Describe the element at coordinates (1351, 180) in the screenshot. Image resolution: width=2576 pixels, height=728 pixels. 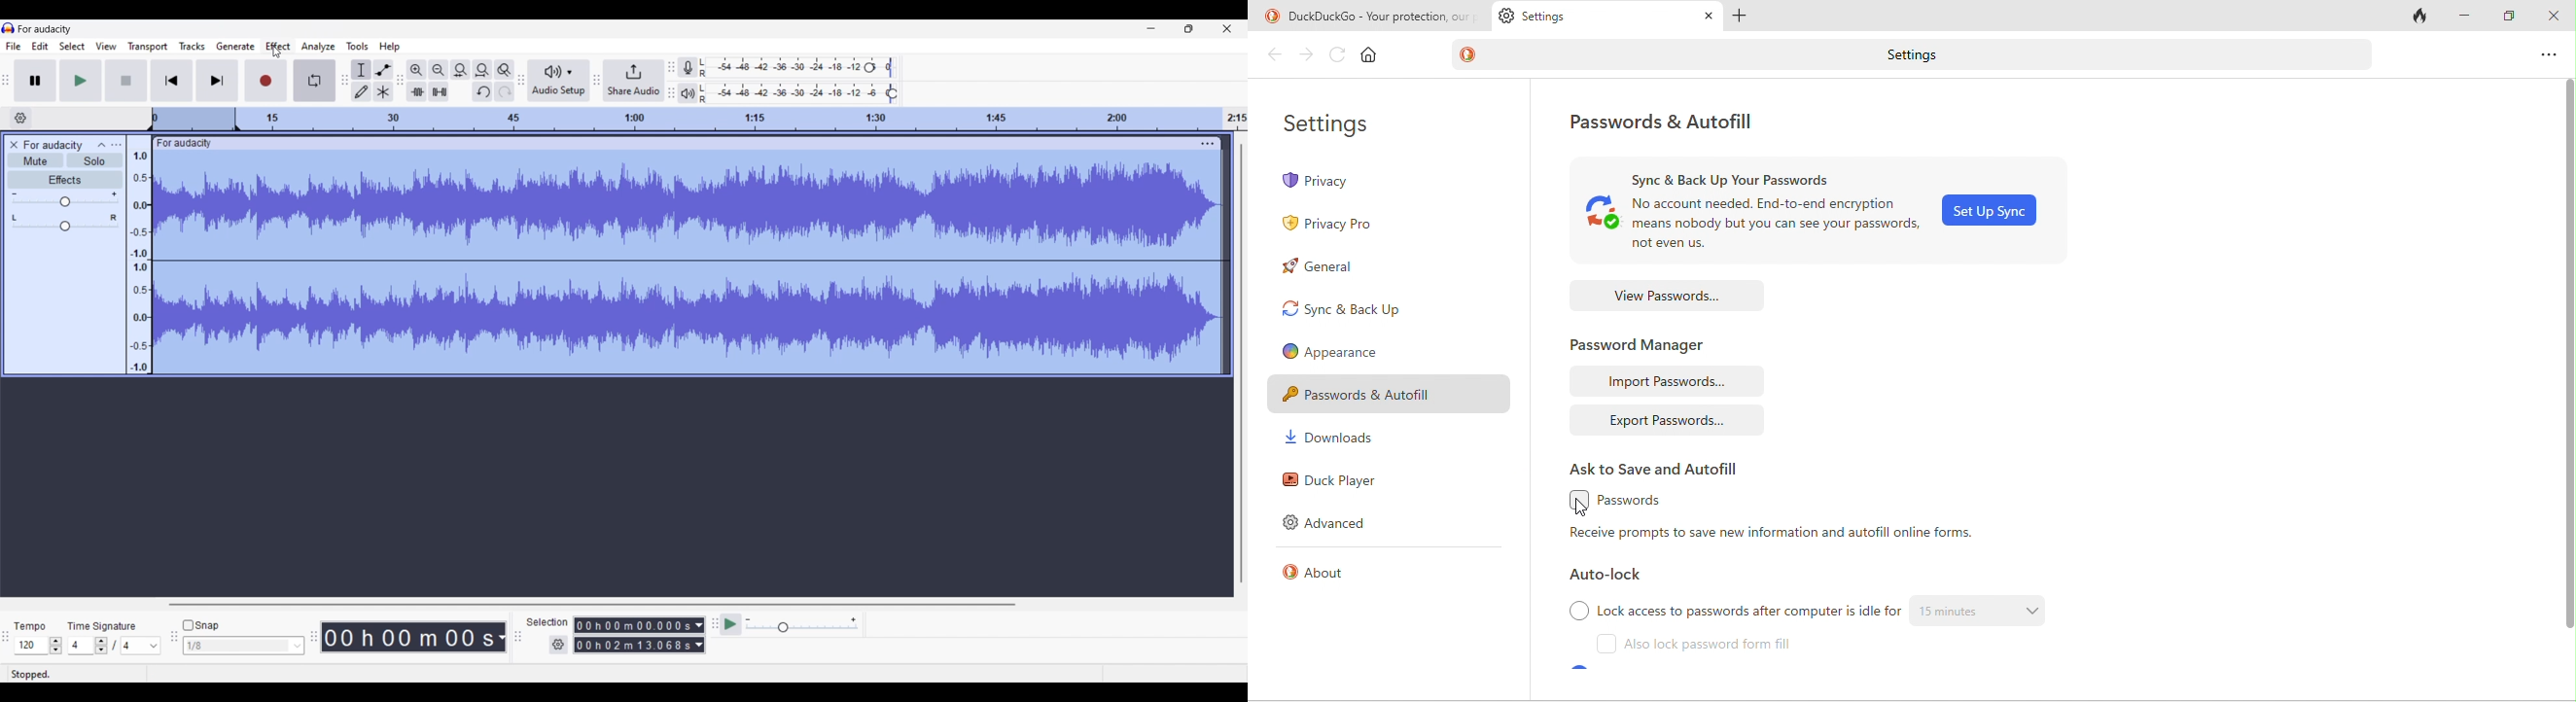
I see `Privacy` at that location.